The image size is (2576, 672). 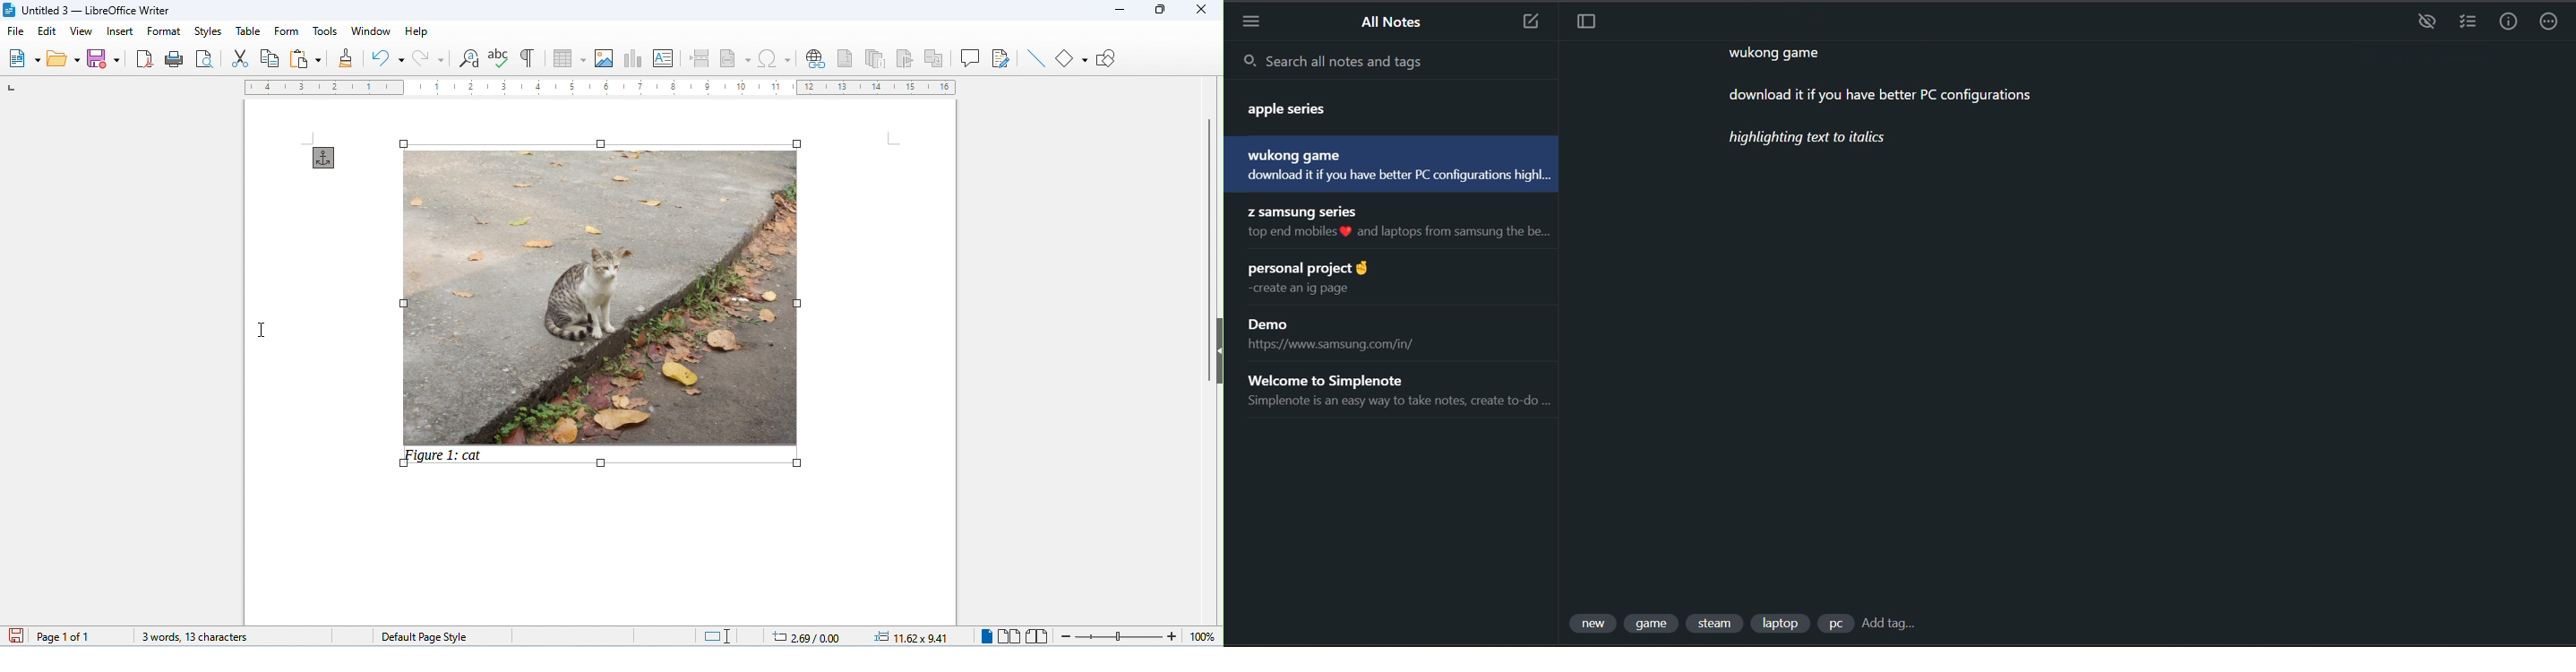 What do you see at coordinates (1388, 164) in the screenshot?
I see `note title and preview` at bounding box center [1388, 164].